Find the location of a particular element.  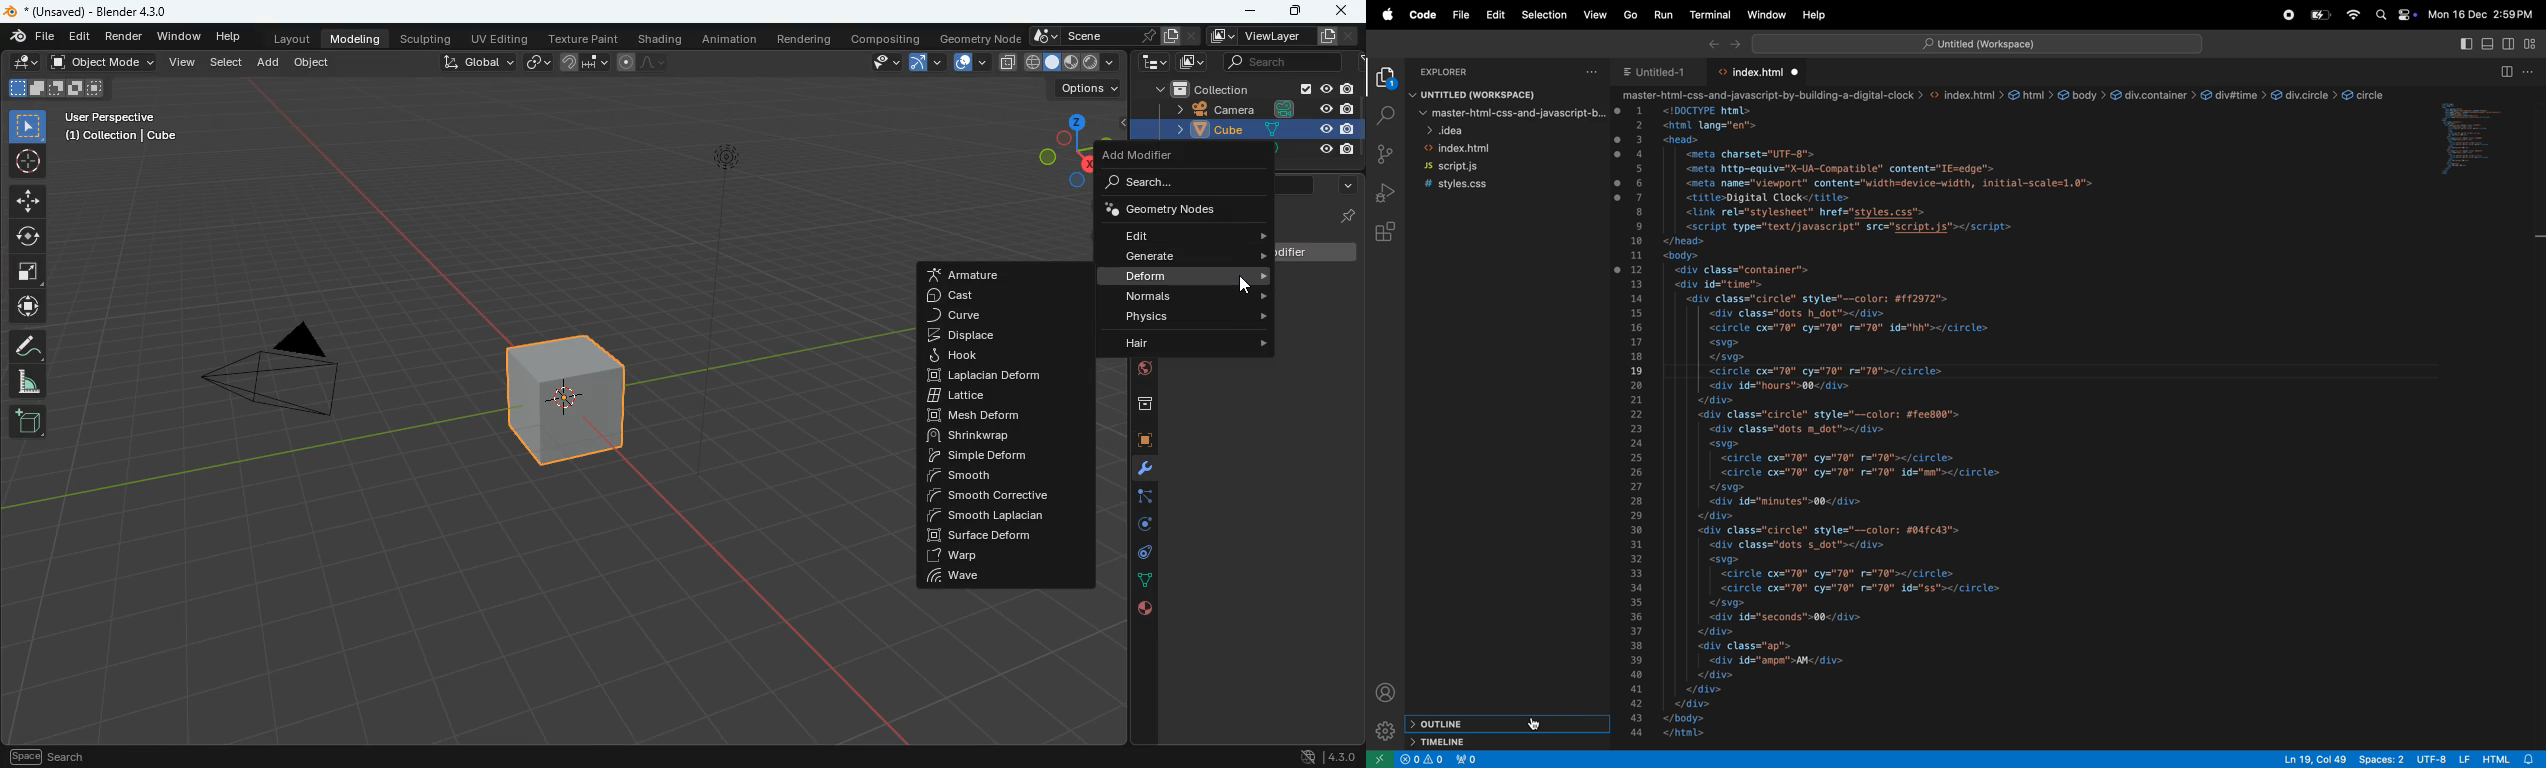

shrink is located at coordinates (976, 438).